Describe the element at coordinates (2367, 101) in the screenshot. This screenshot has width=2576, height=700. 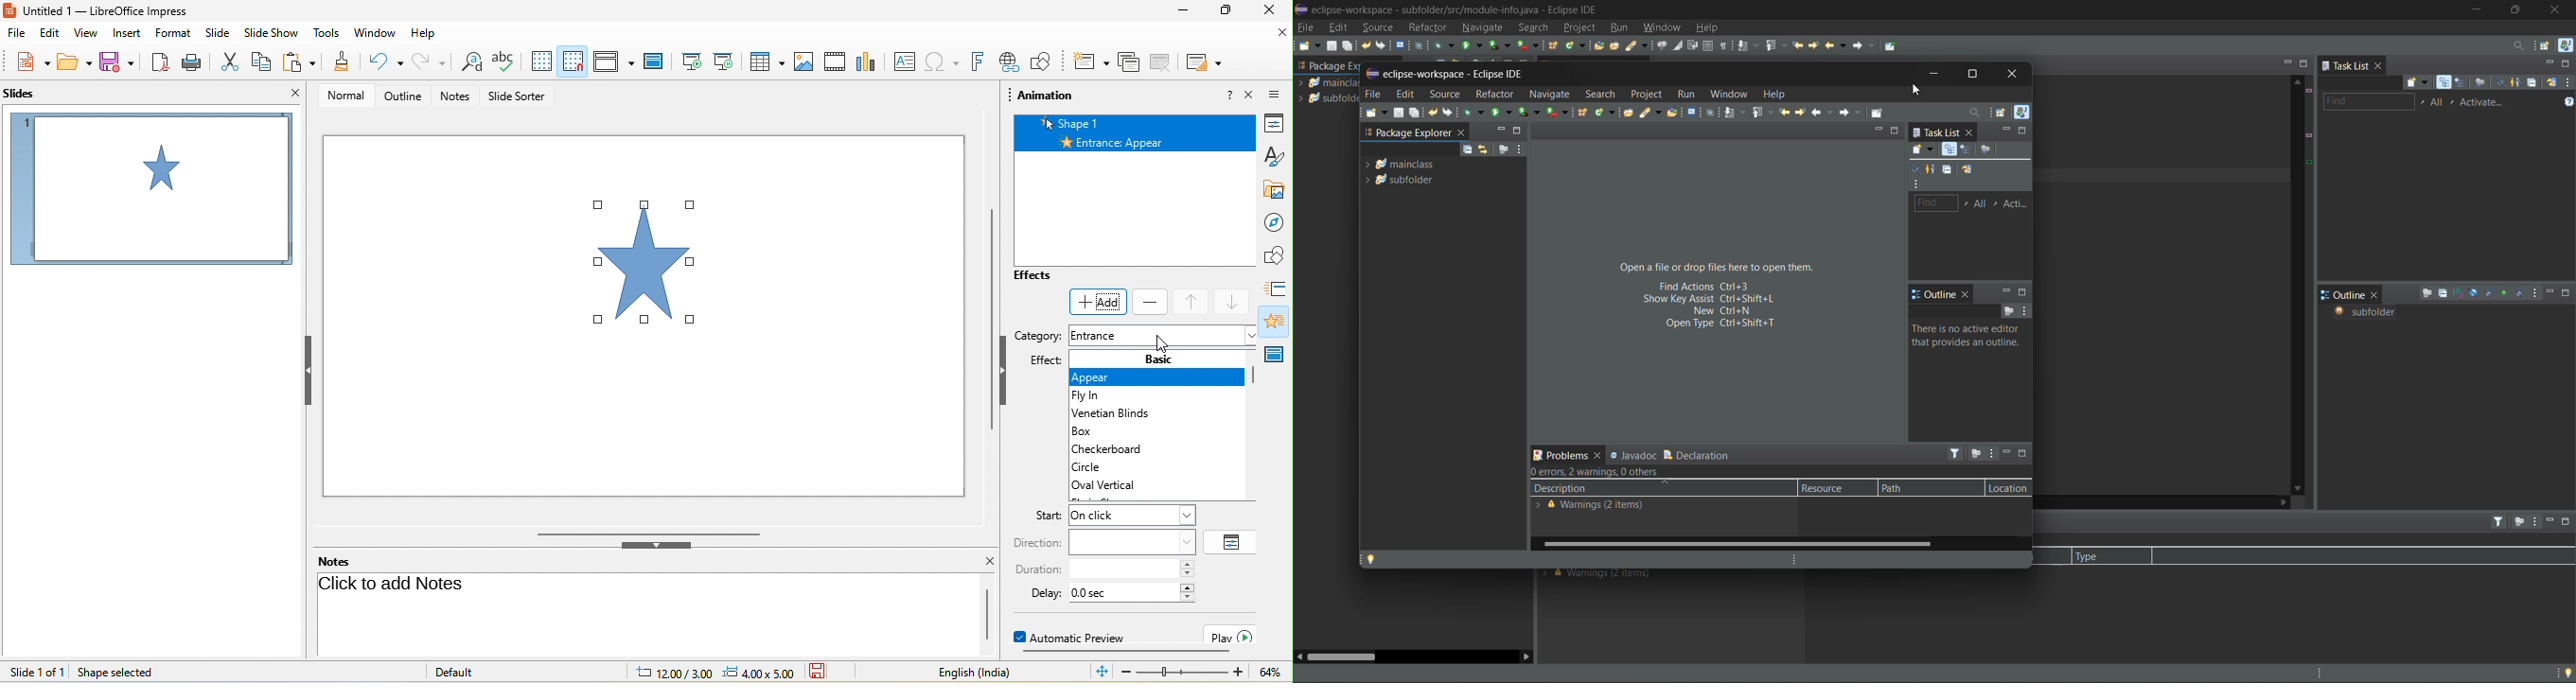
I see `find` at that location.